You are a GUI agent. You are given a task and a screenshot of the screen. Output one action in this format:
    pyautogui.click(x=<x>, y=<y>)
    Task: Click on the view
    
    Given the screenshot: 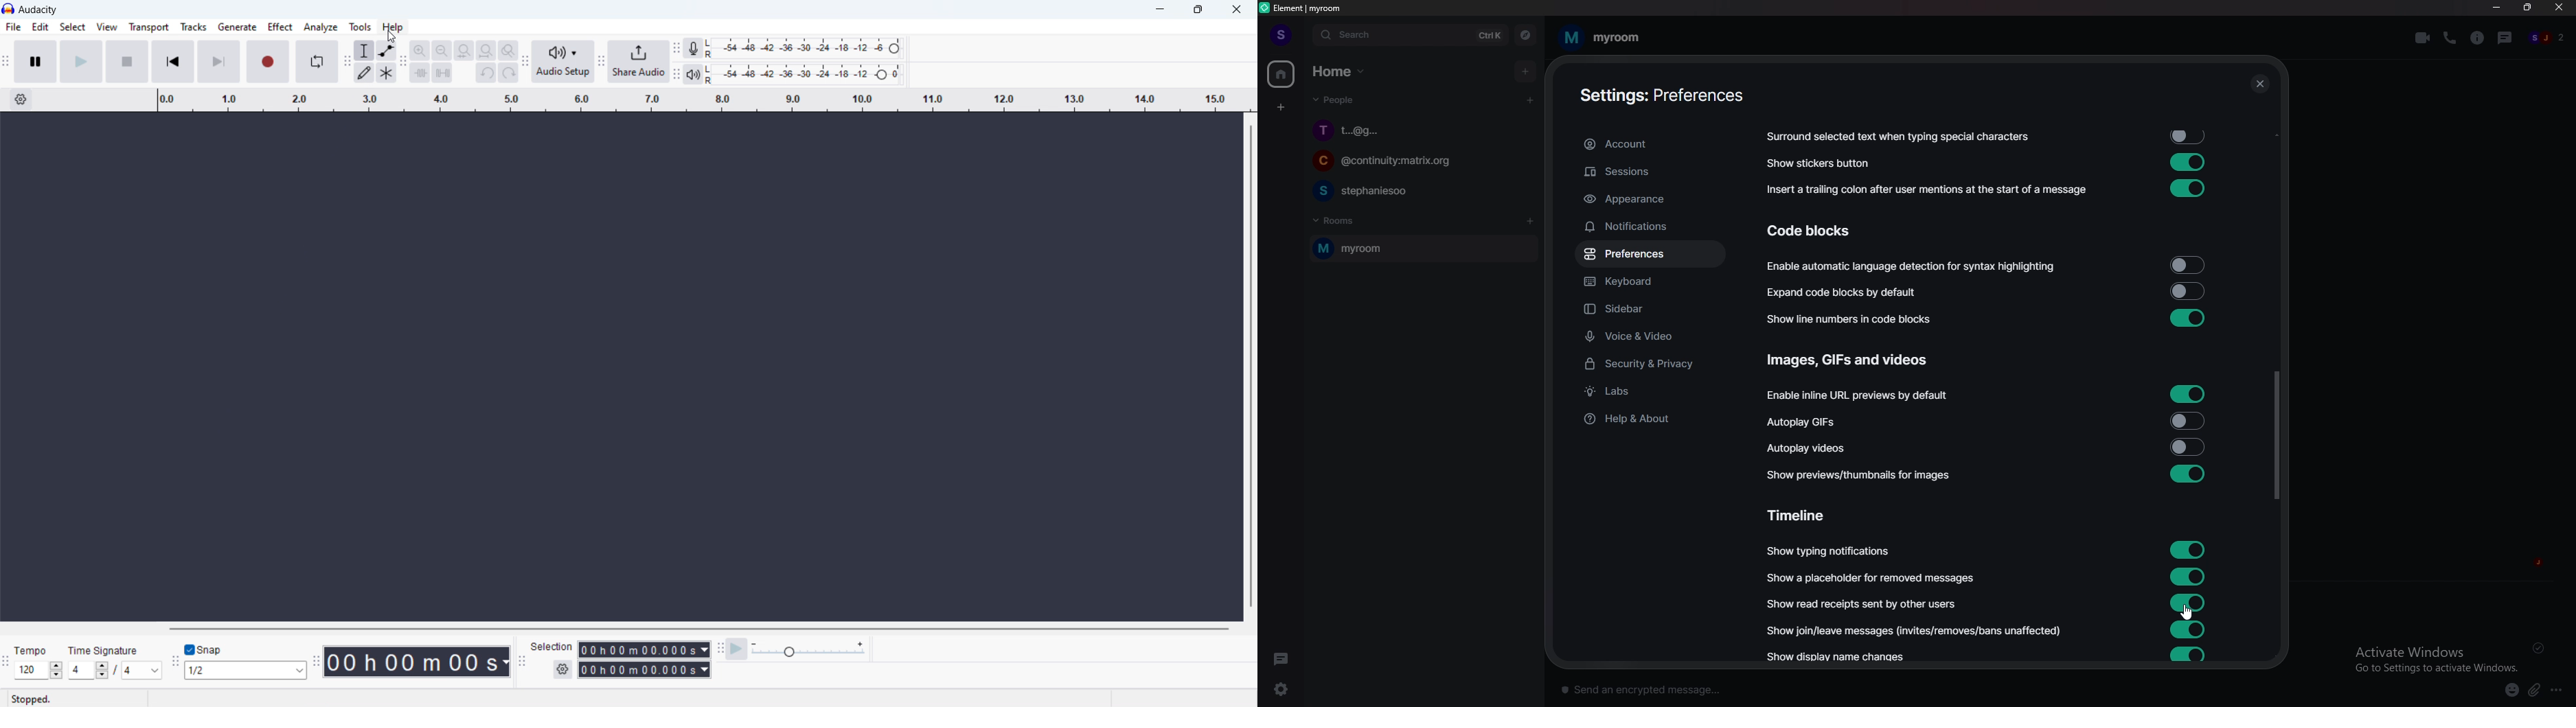 What is the action you would take?
    pyautogui.click(x=107, y=27)
    